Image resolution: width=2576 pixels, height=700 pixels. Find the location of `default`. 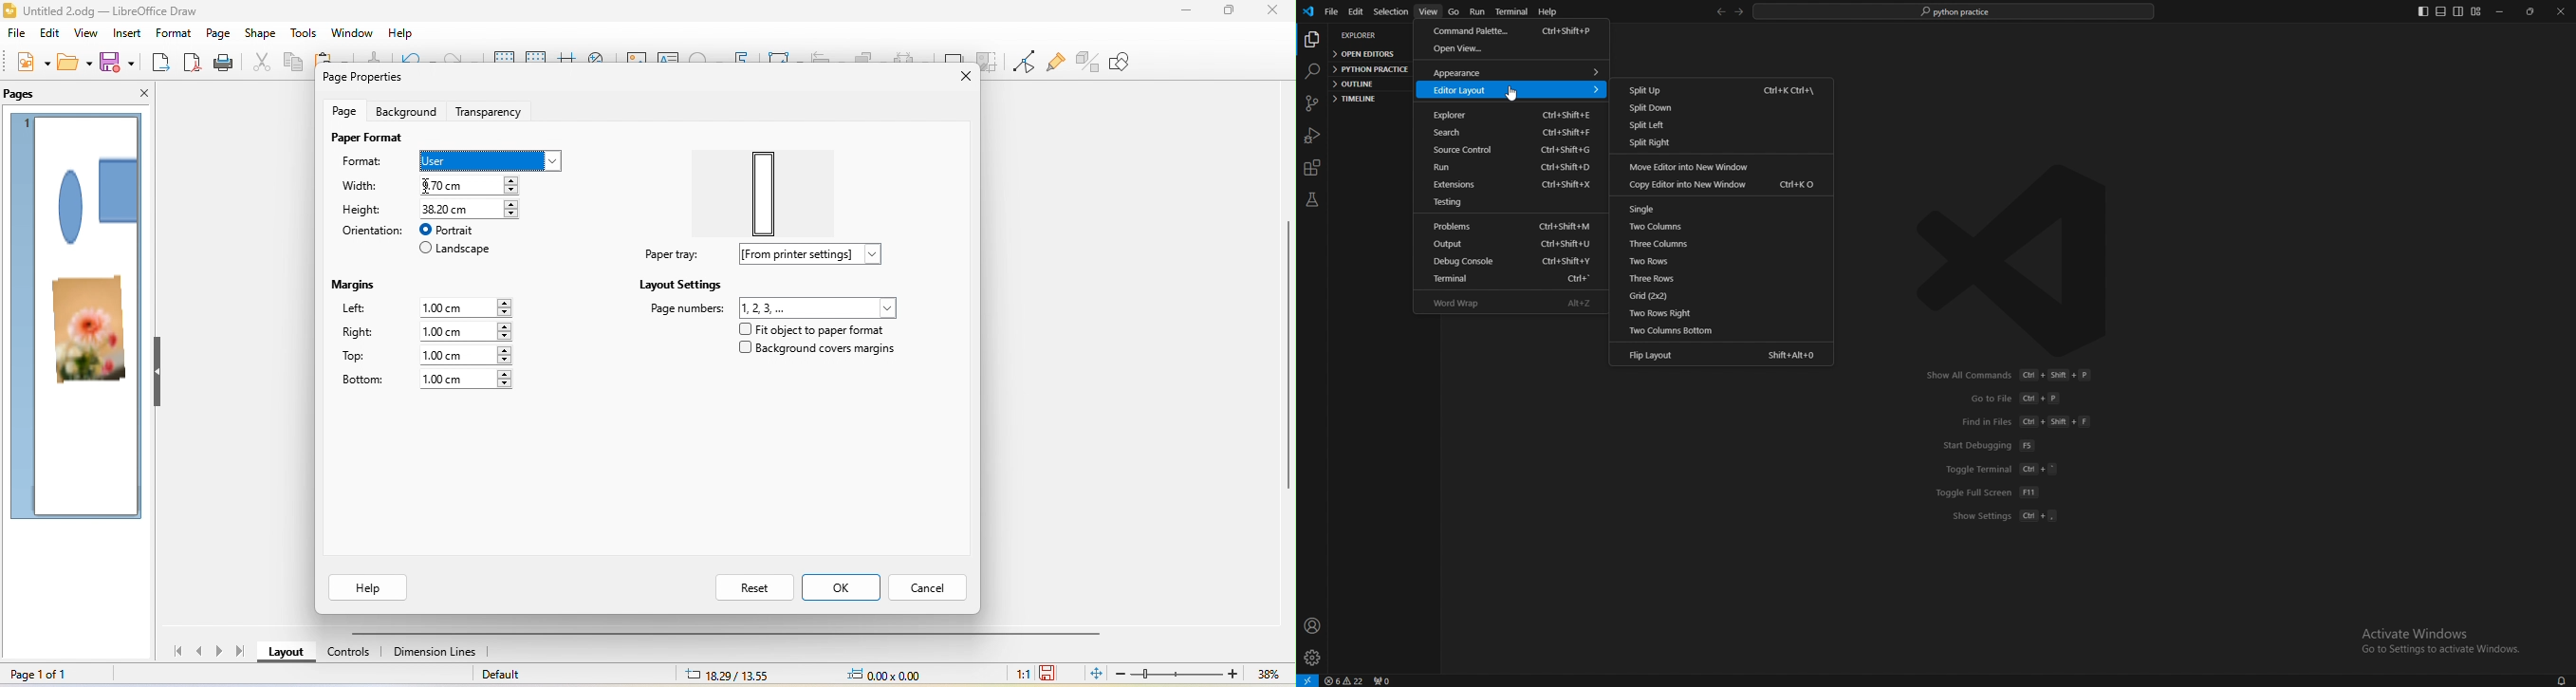

default is located at coordinates (552, 675).